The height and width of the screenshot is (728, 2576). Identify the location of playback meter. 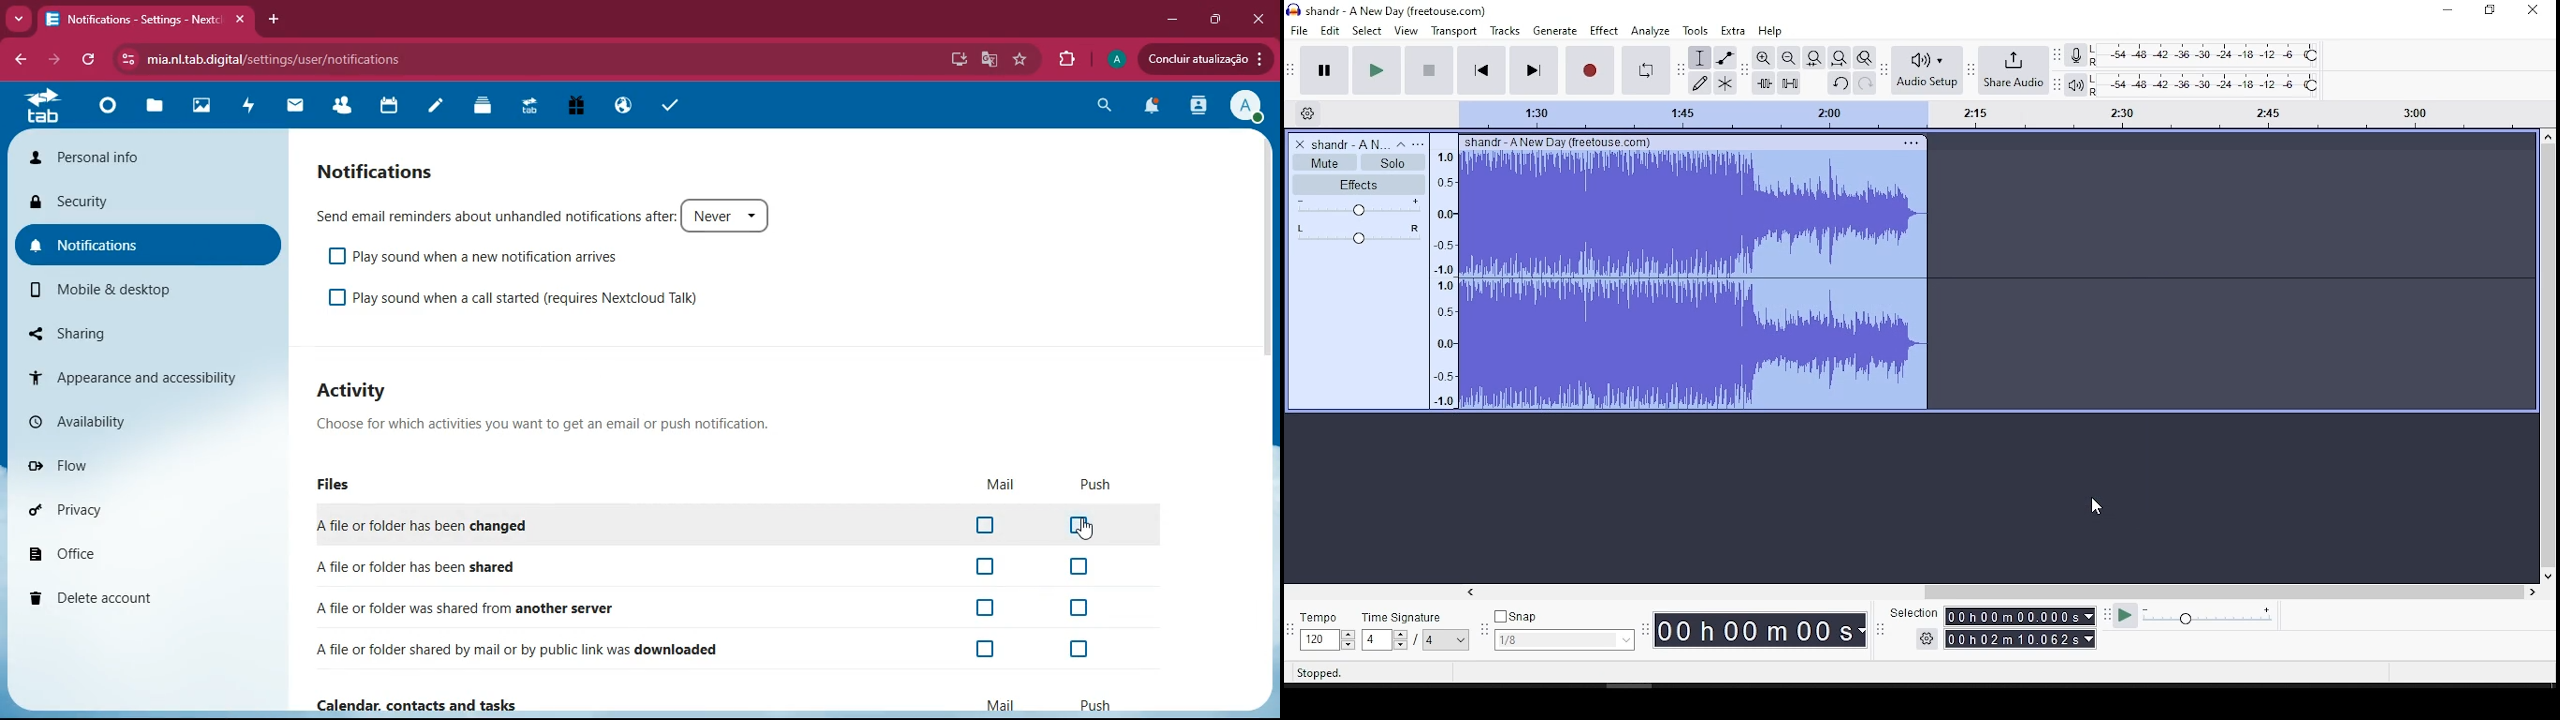
(2074, 84).